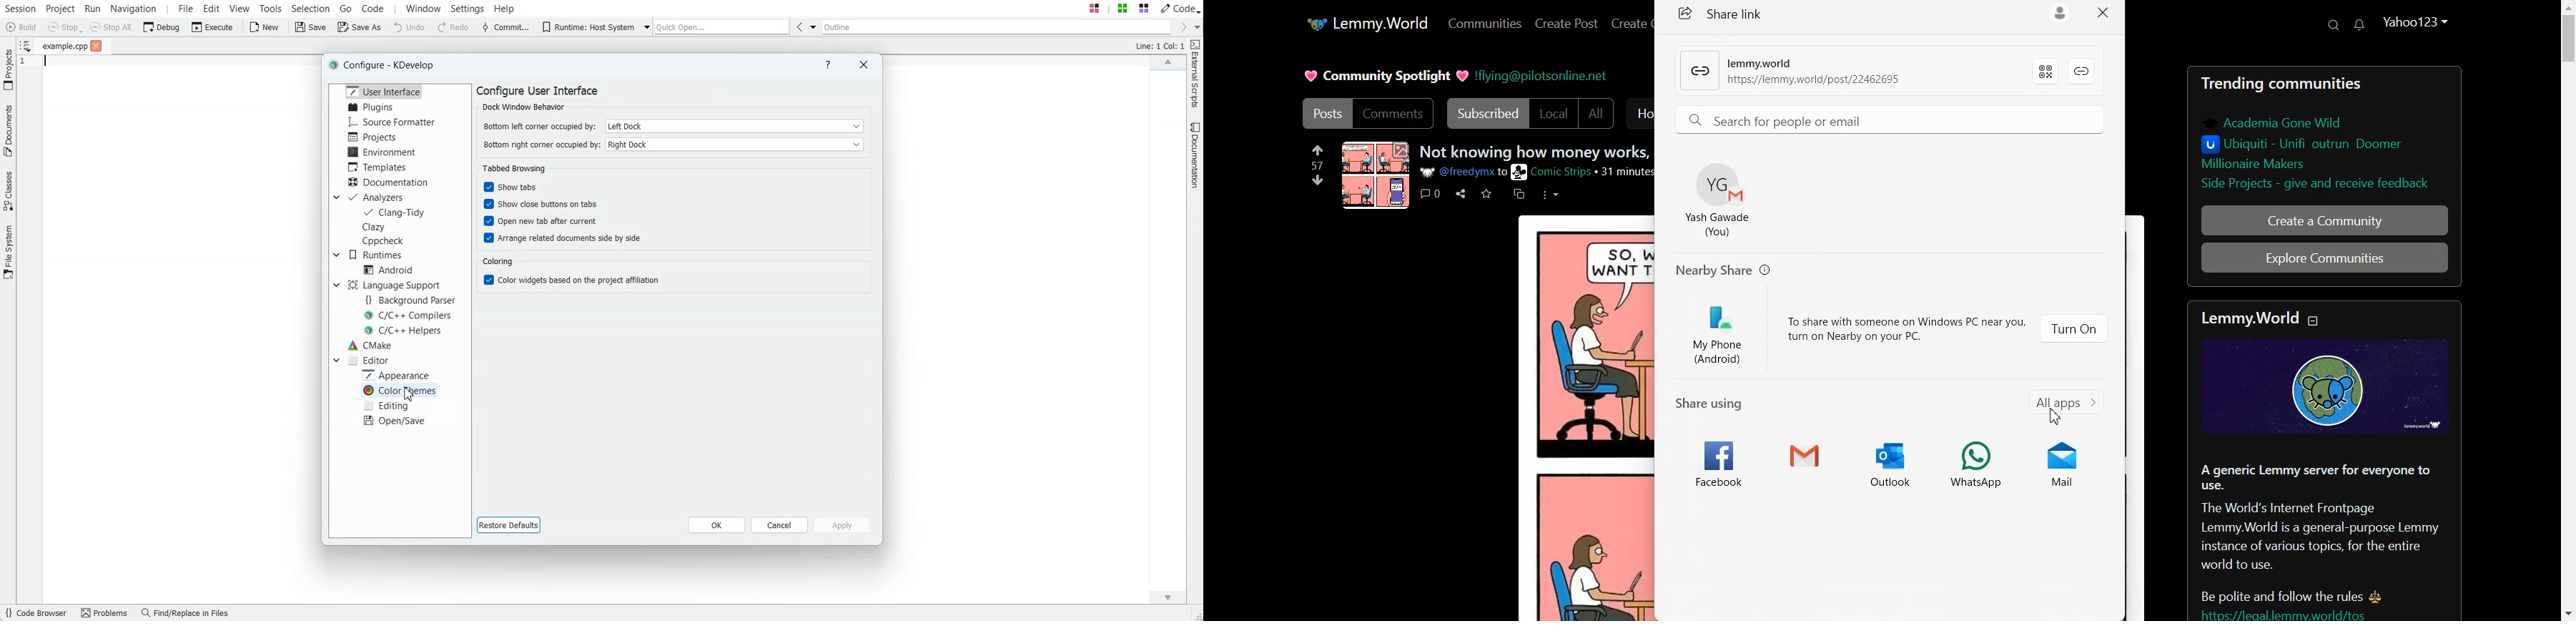  What do you see at coordinates (24, 45) in the screenshot?
I see `Show sorted List` at bounding box center [24, 45].